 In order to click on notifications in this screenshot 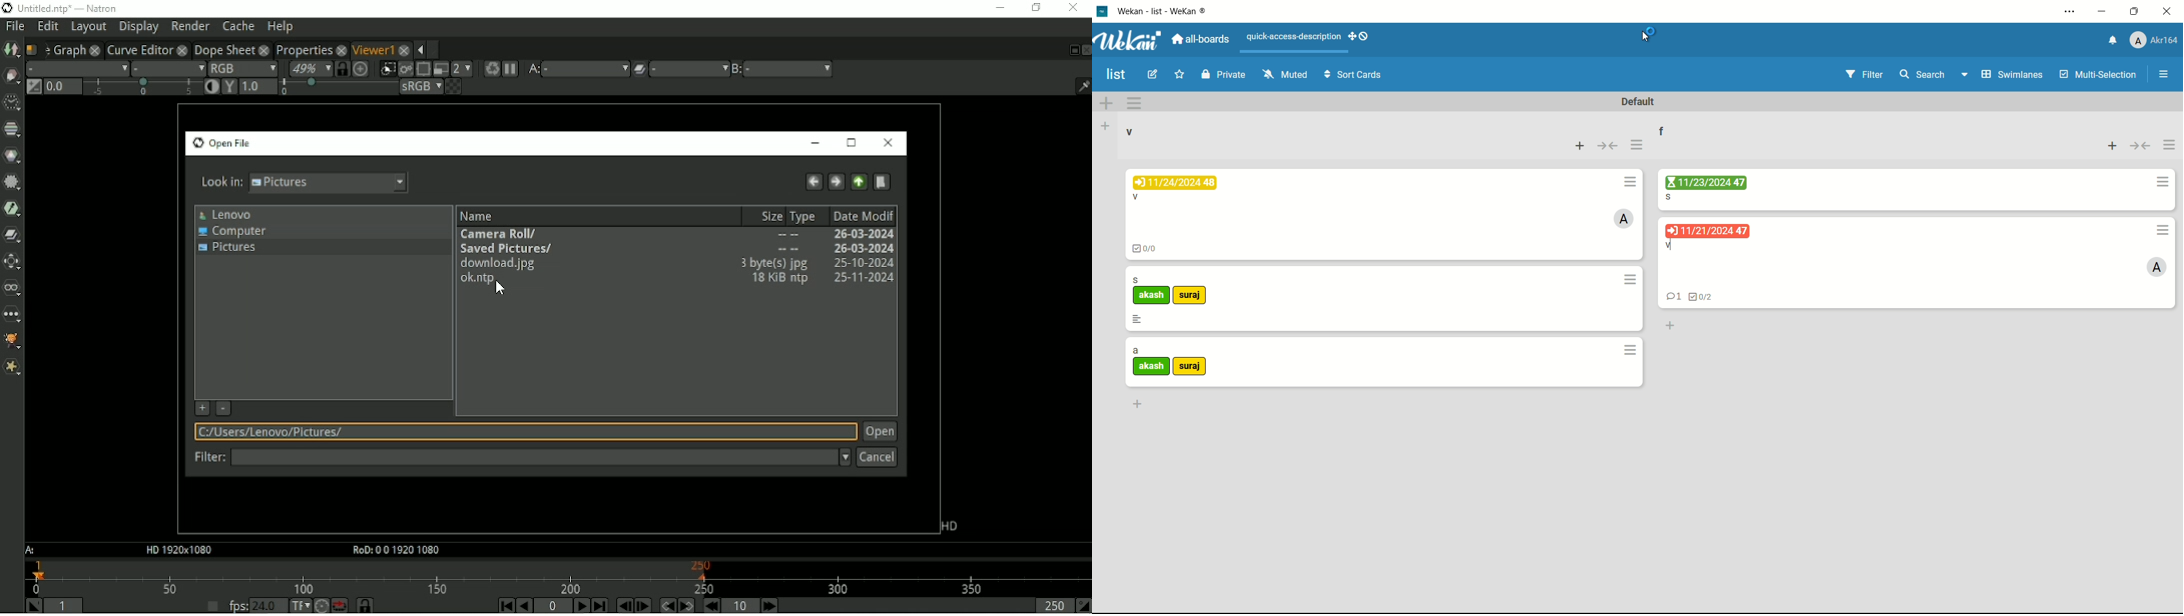, I will do `click(2114, 39)`.